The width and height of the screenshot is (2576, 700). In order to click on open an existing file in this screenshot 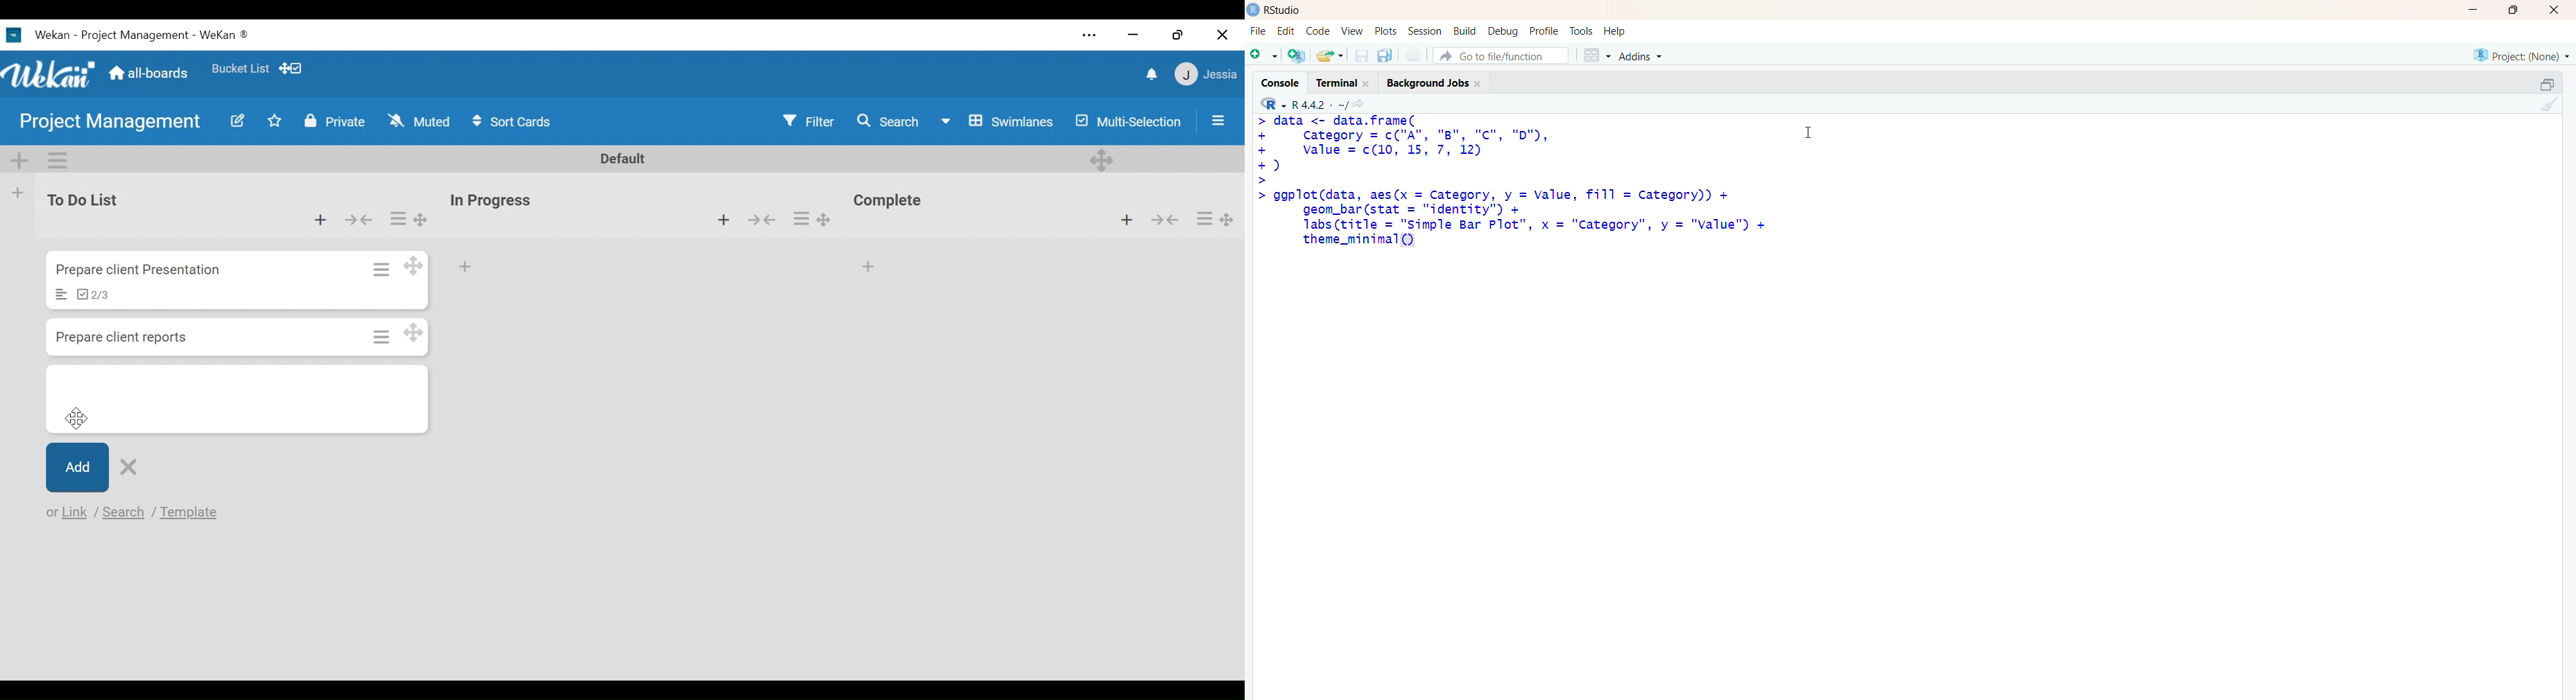, I will do `click(1329, 55)`.